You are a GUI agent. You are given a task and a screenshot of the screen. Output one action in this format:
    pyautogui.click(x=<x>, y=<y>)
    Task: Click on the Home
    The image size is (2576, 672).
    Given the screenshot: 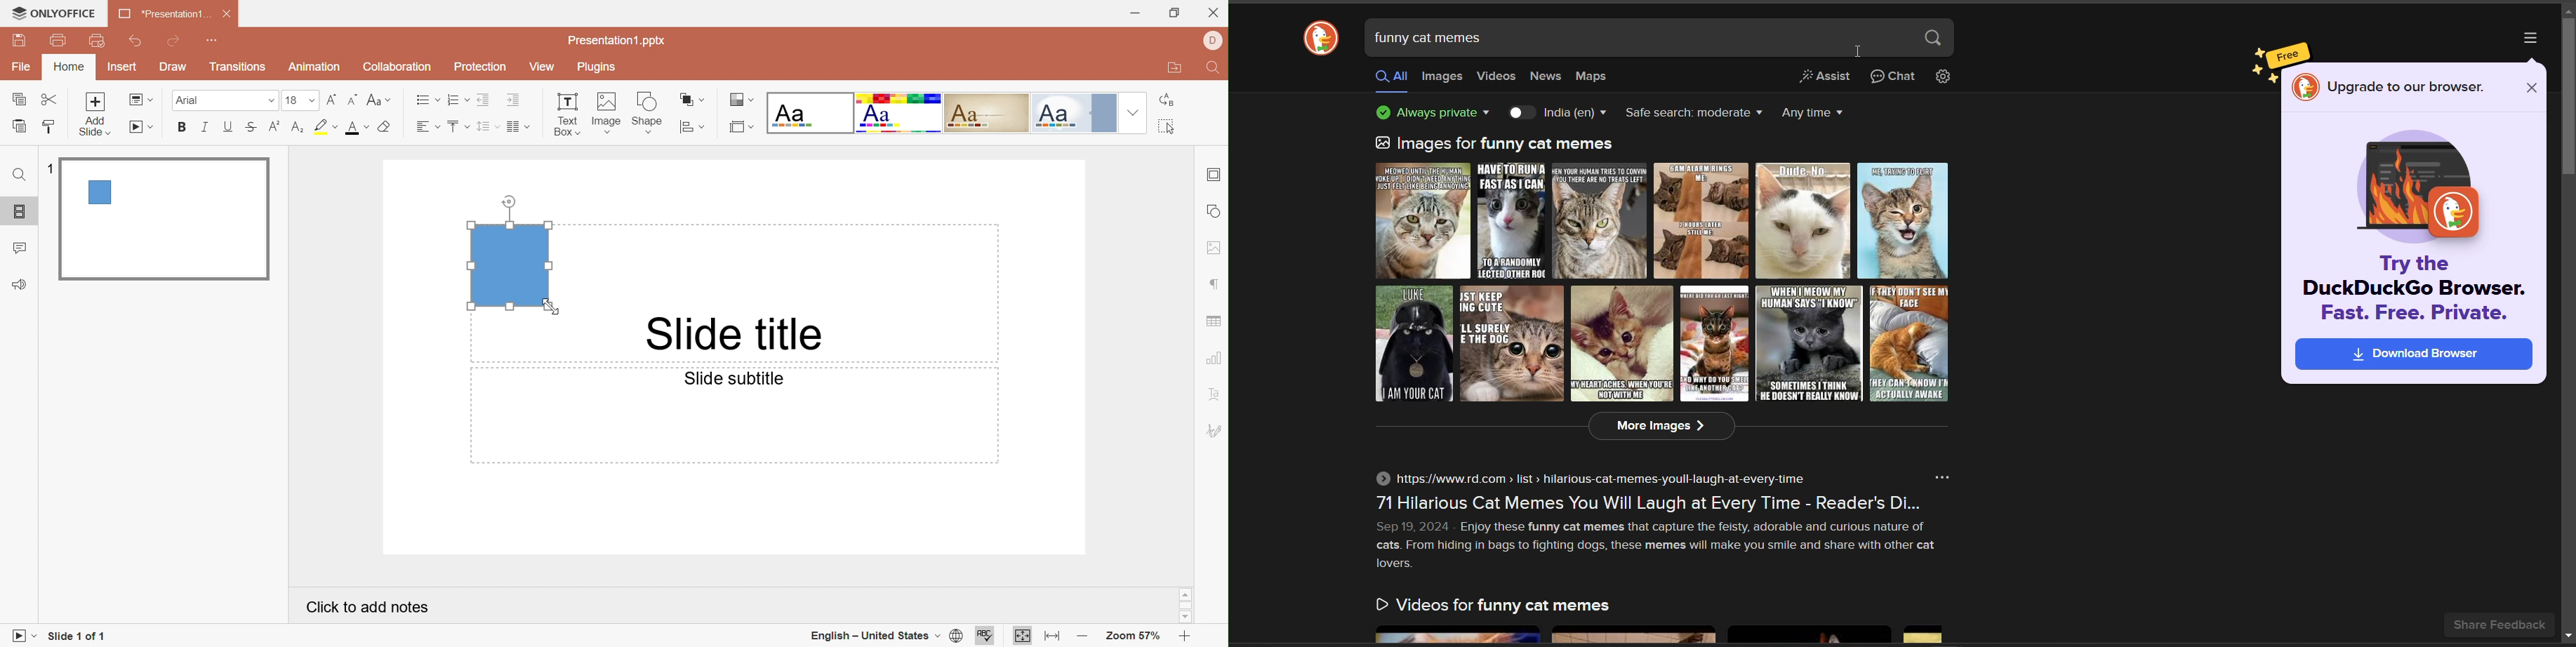 What is the action you would take?
    pyautogui.click(x=67, y=67)
    